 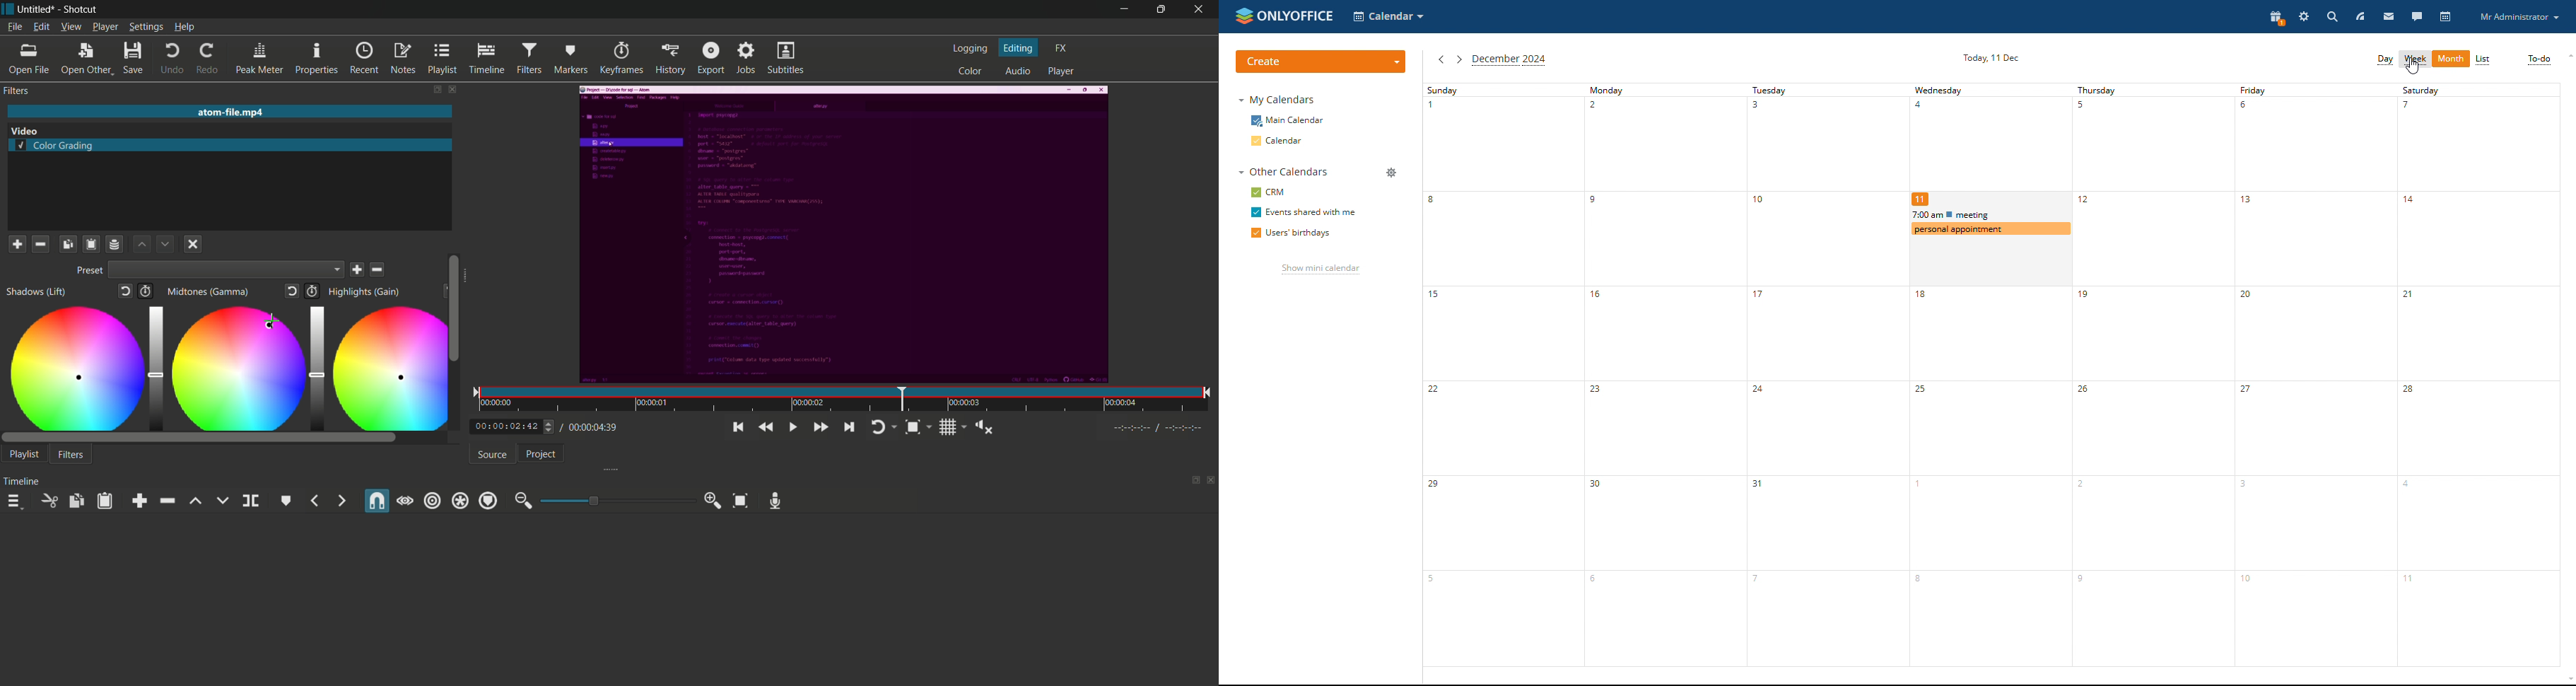 What do you see at coordinates (16, 91) in the screenshot?
I see `filters` at bounding box center [16, 91].